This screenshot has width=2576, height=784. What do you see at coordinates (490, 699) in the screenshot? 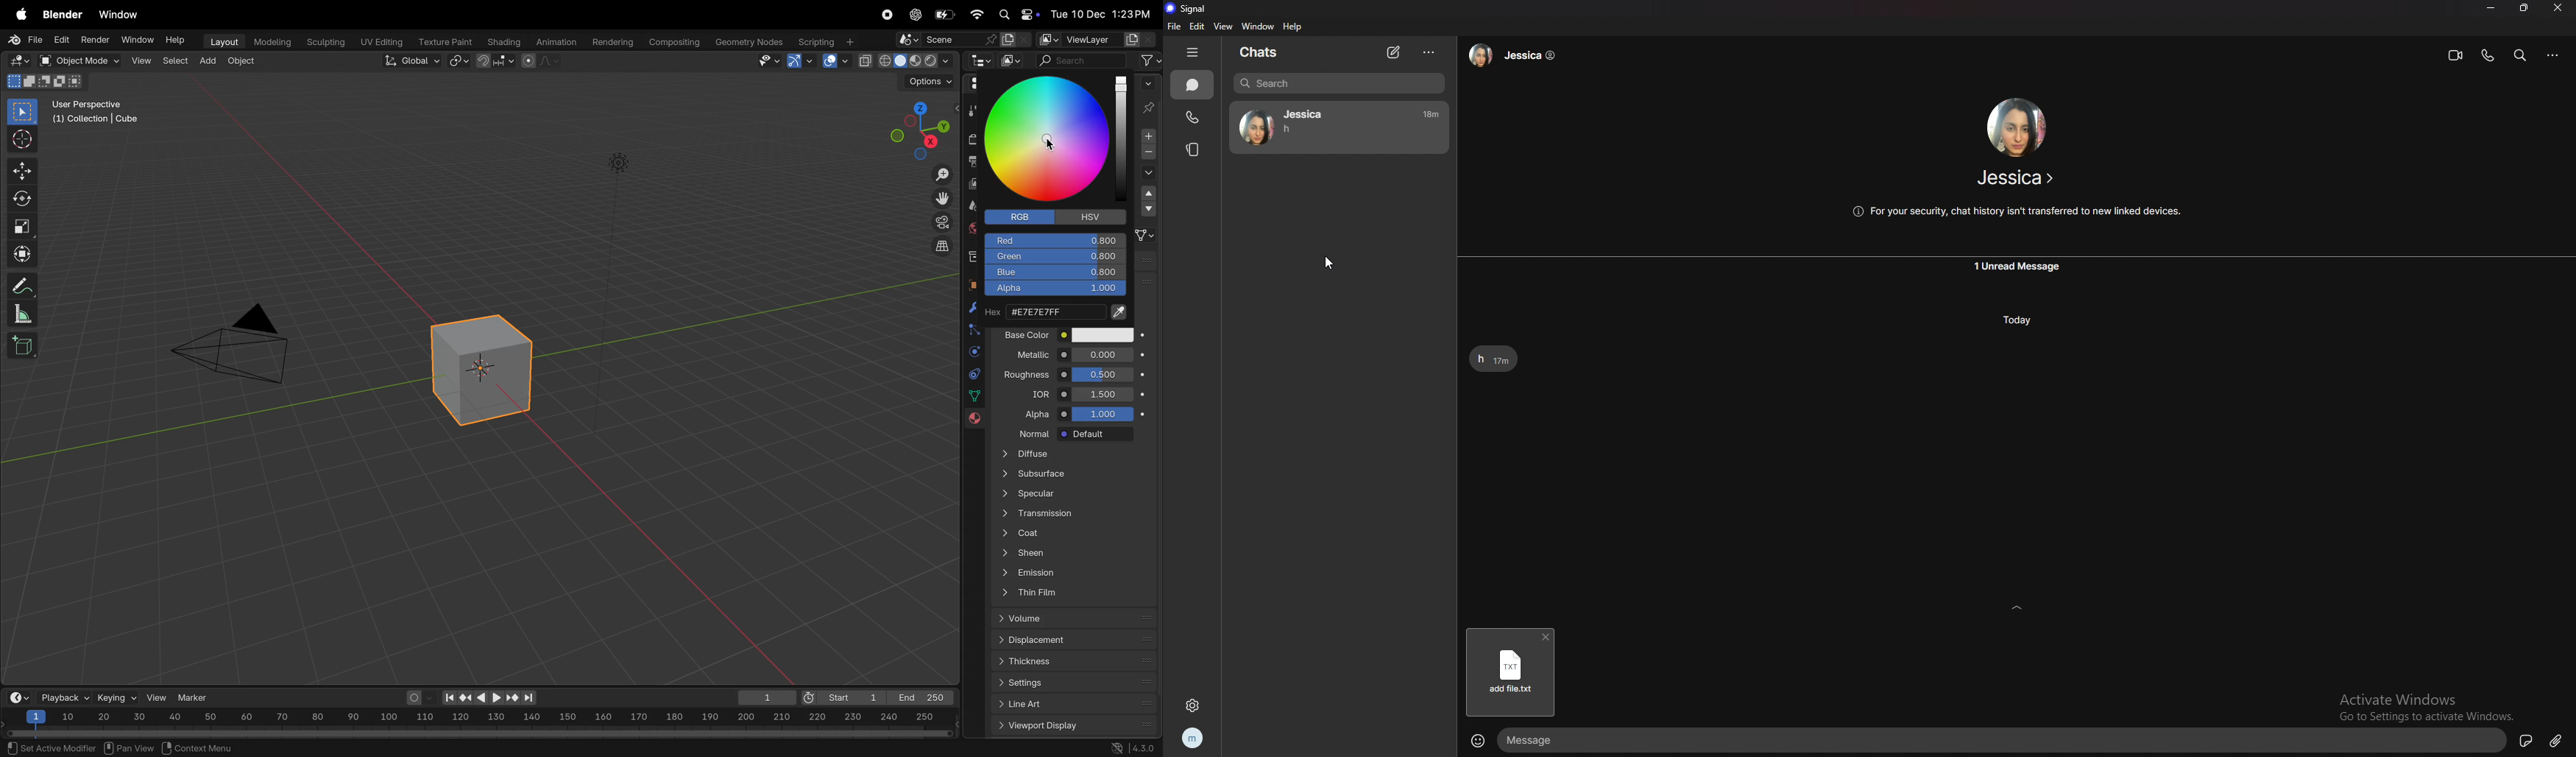
I see `play back controls` at bounding box center [490, 699].